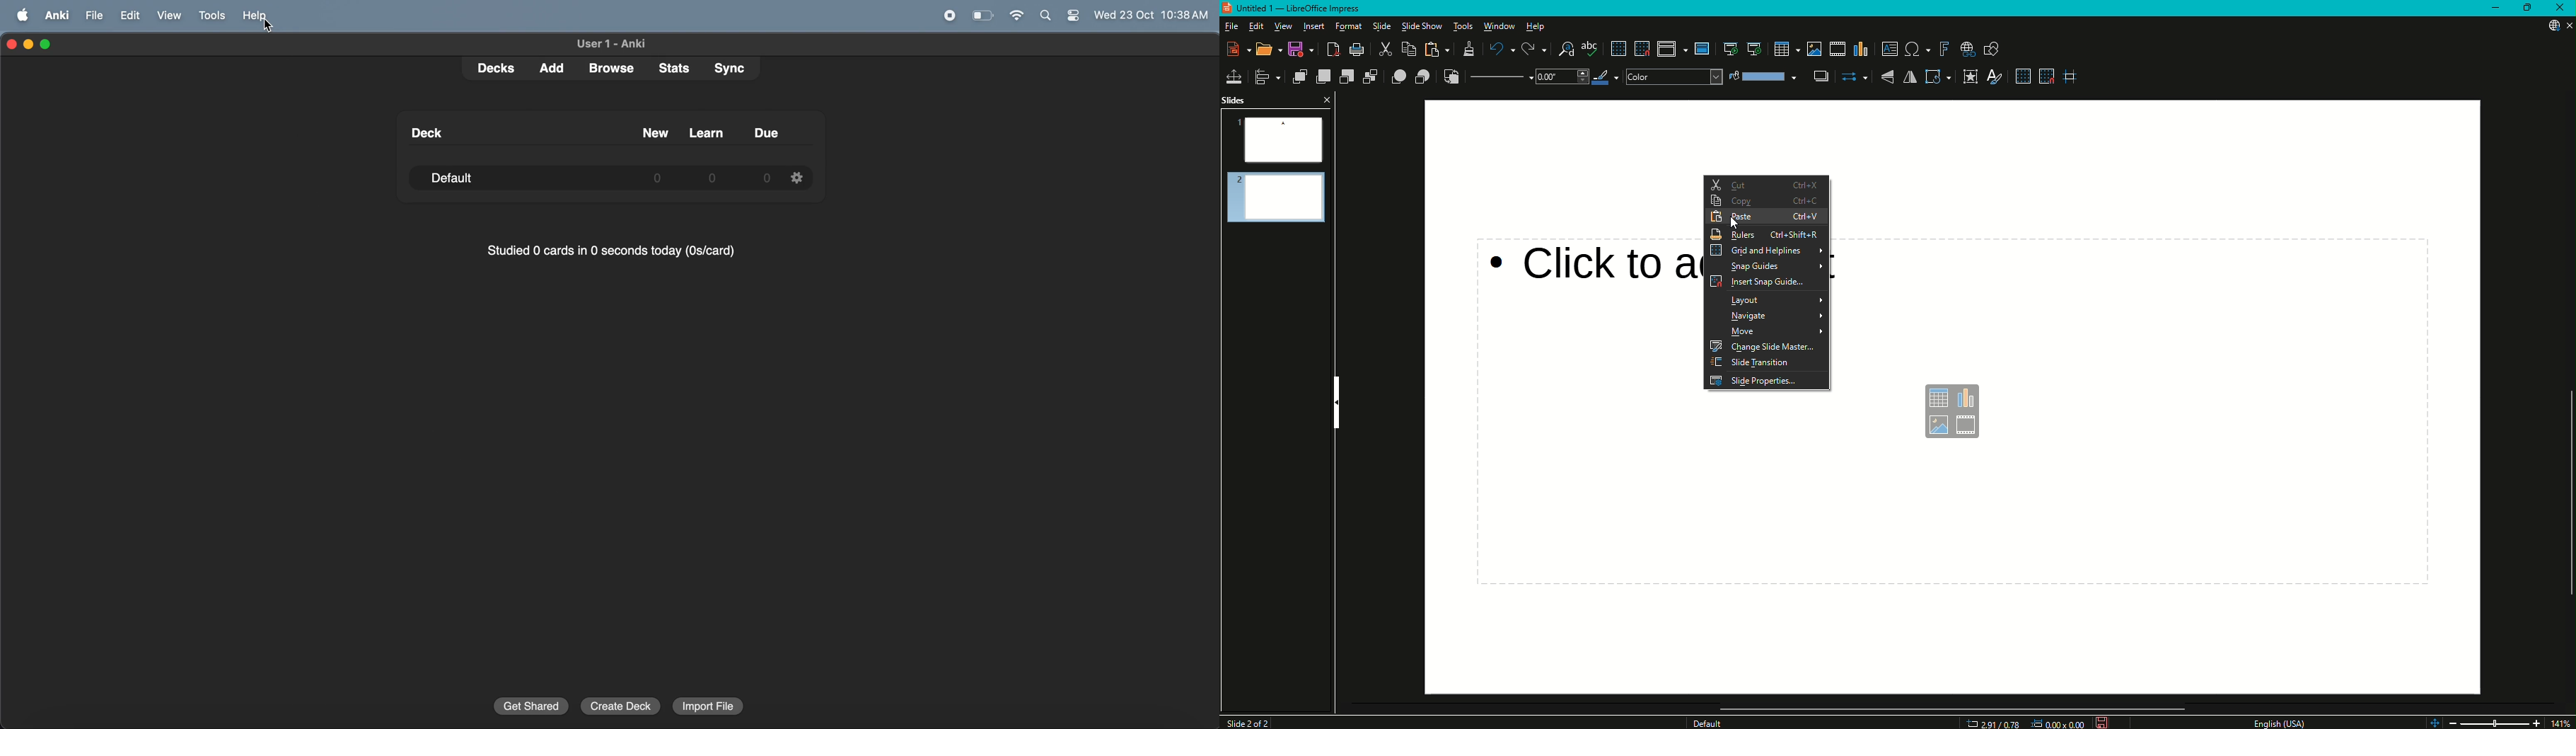 Image resolution: width=2576 pixels, height=756 pixels. Describe the element at coordinates (259, 17) in the screenshot. I see `help` at that location.